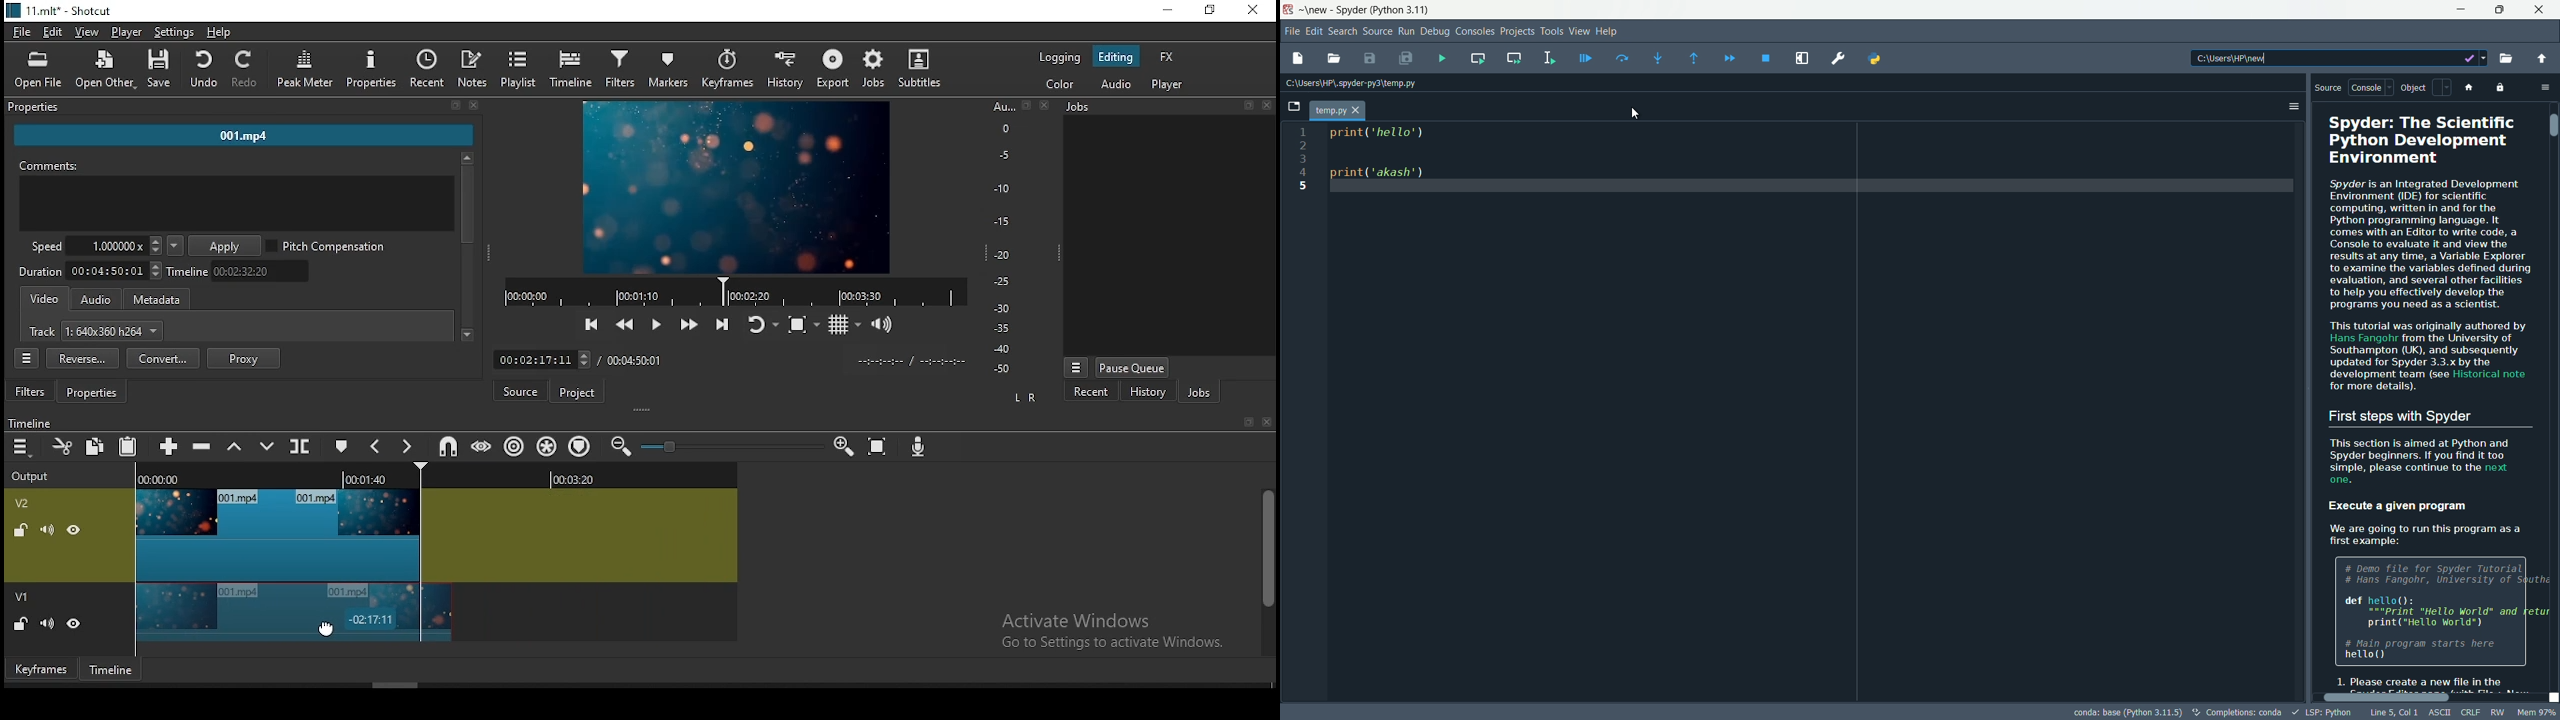 The height and width of the screenshot is (728, 2576). Describe the element at coordinates (174, 31) in the screenshot. I see `settings` at that location.